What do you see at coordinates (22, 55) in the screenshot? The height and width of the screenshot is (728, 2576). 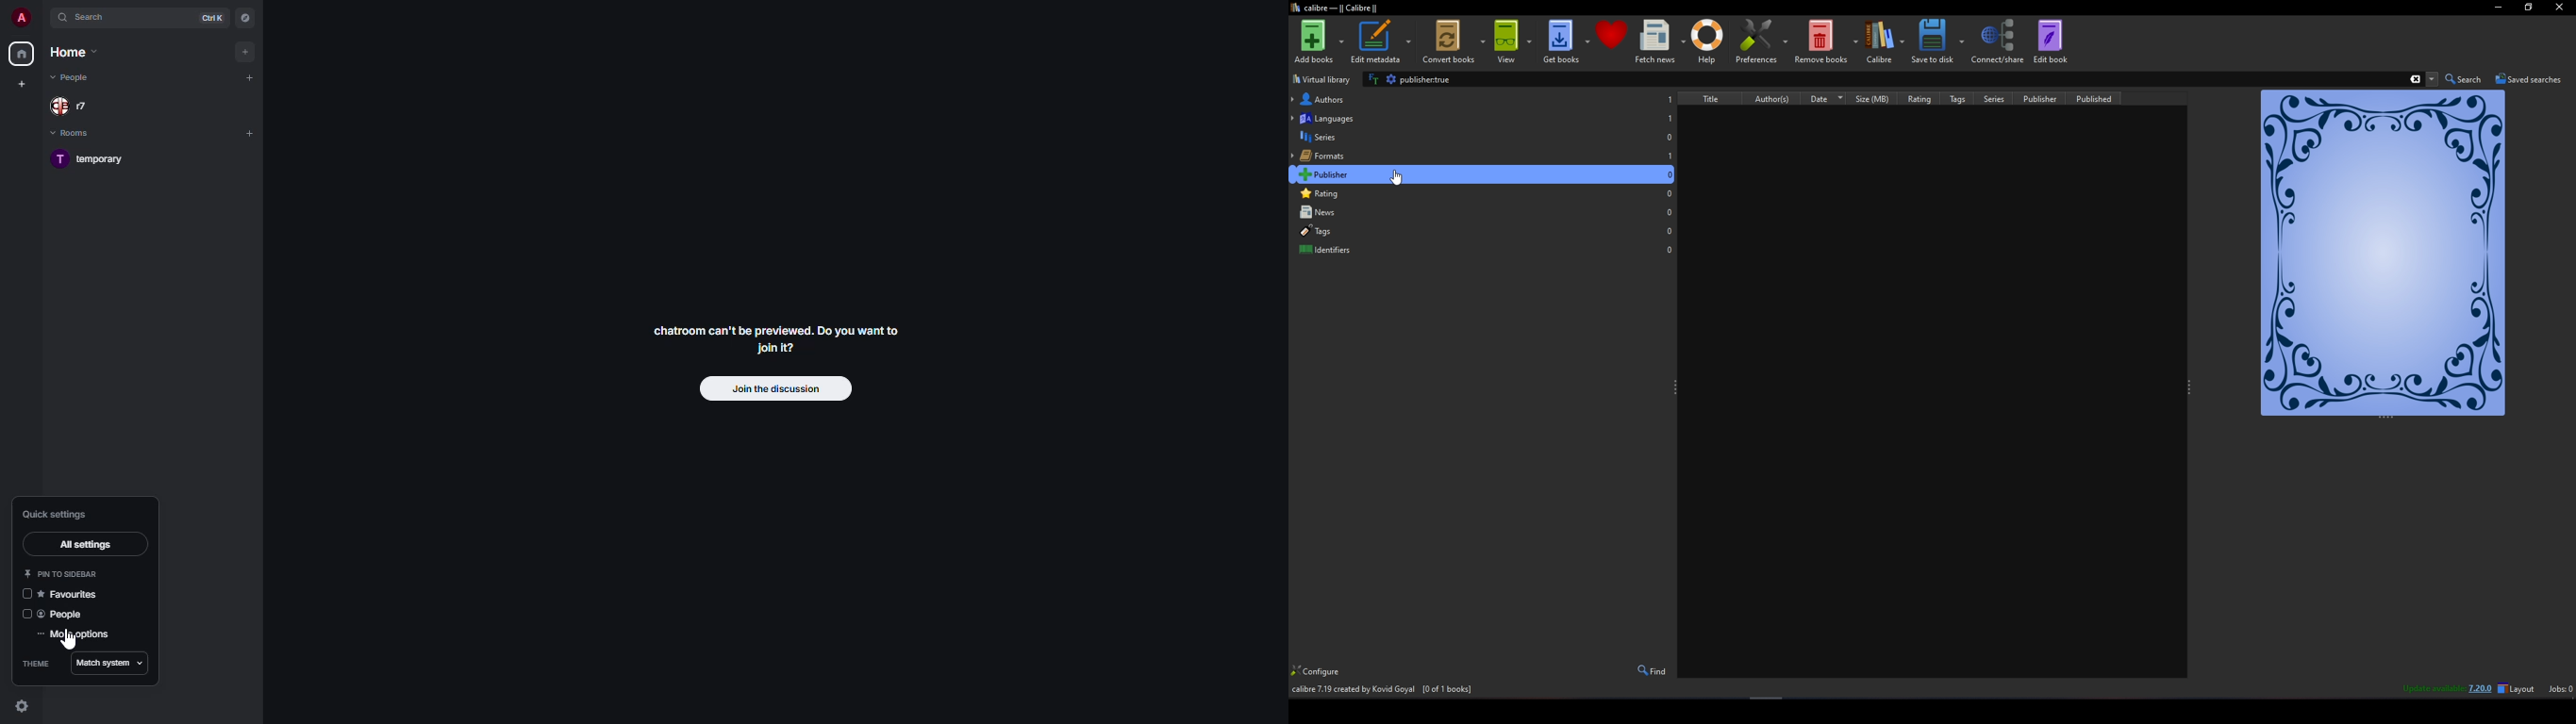 I see `home` at bounding box center [22, 55].